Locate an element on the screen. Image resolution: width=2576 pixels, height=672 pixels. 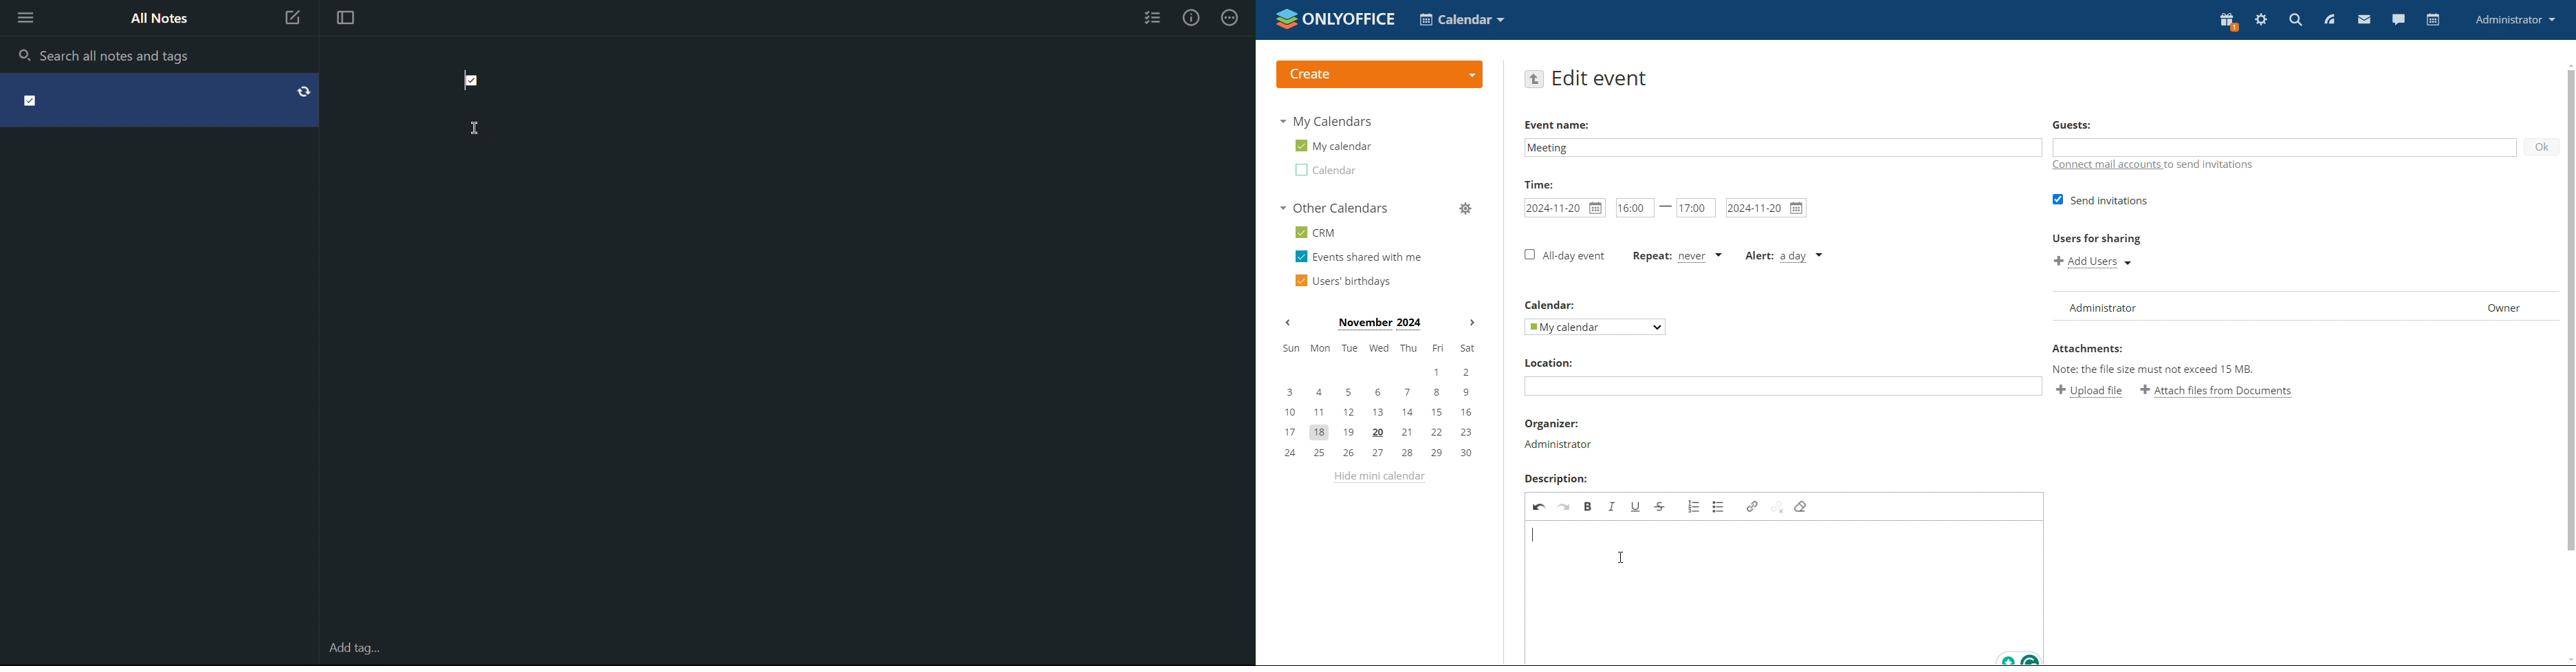
scroll down is located at coordinates (2568, 659).